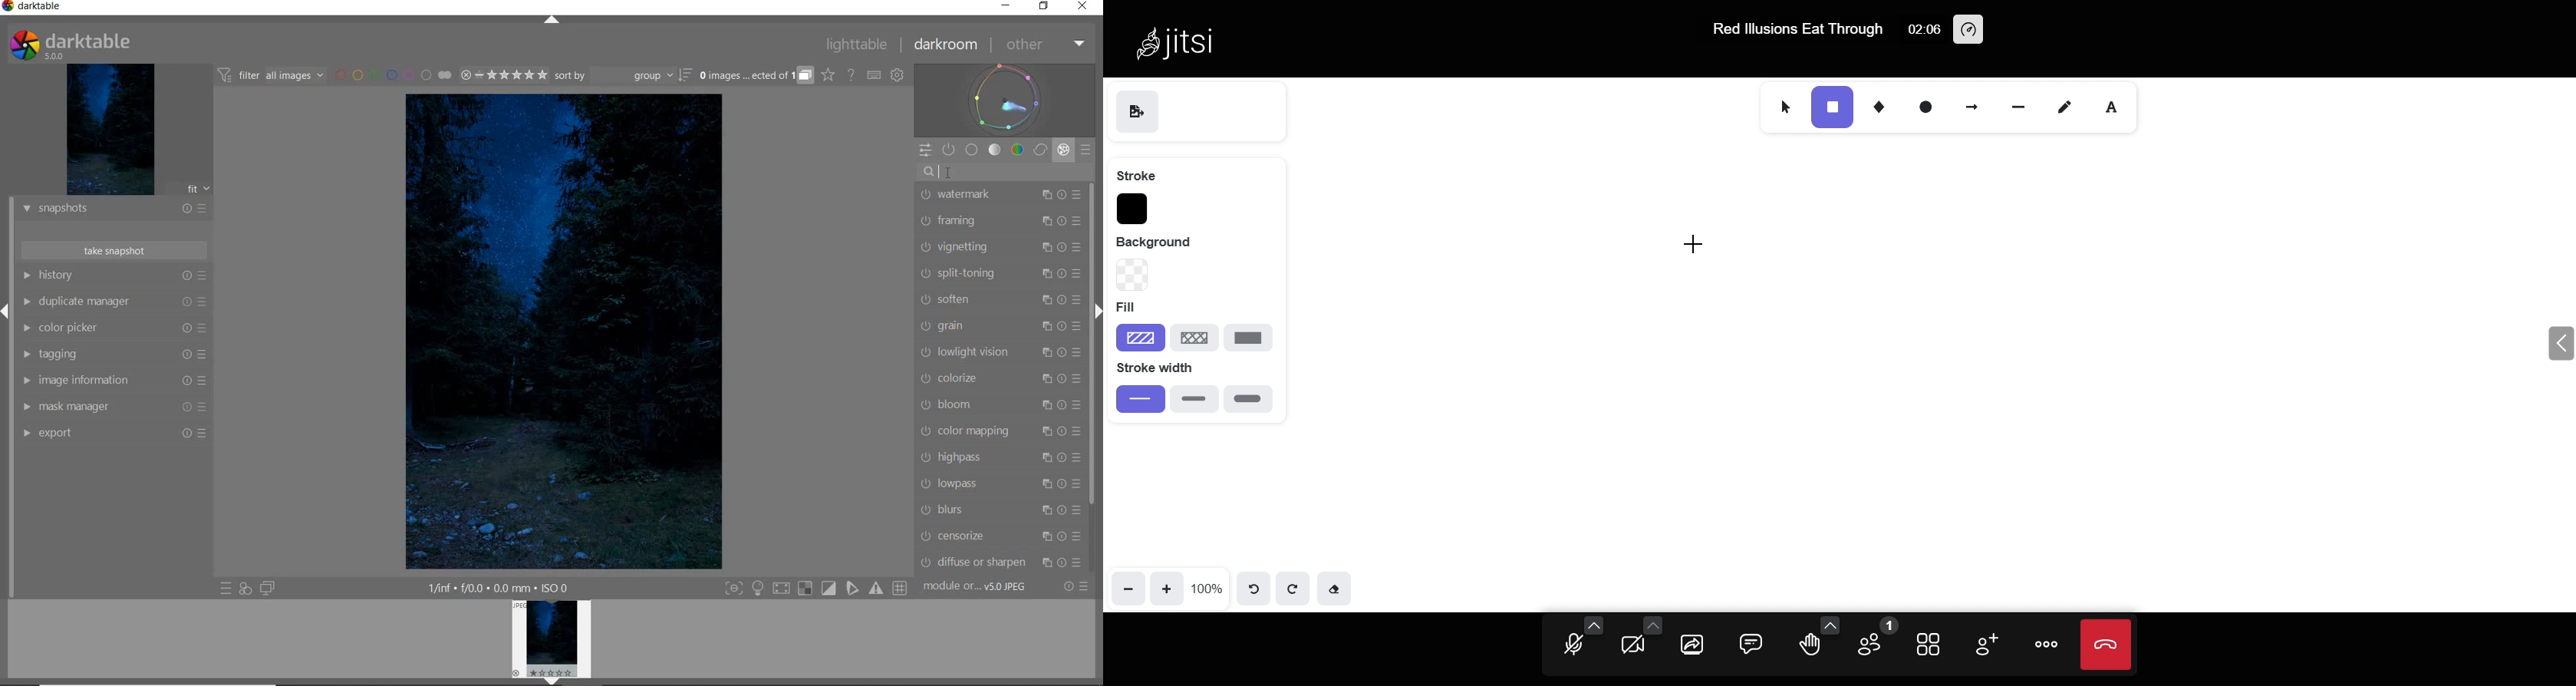 The width and height of the screenshot is (2576, 700). I want to click on extra bold , so click(1247, 399).